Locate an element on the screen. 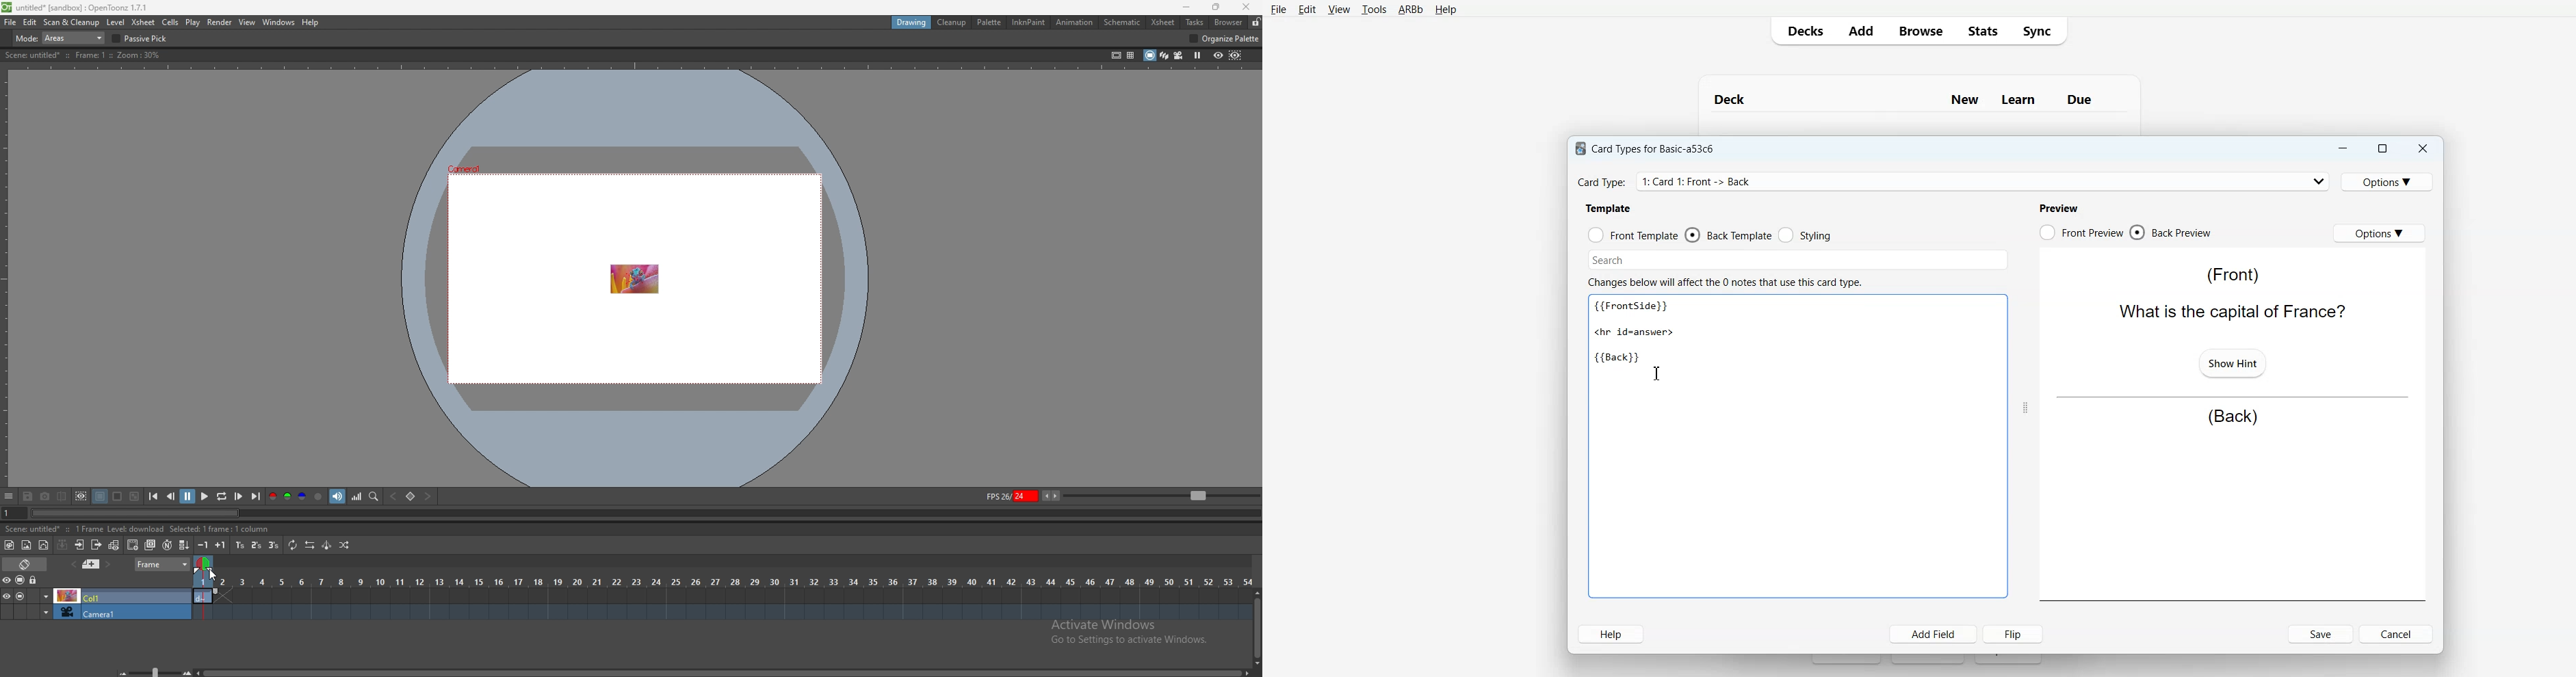 This screenshot has height=700, width=2576. Sync is located at coordinates (2041, 30).